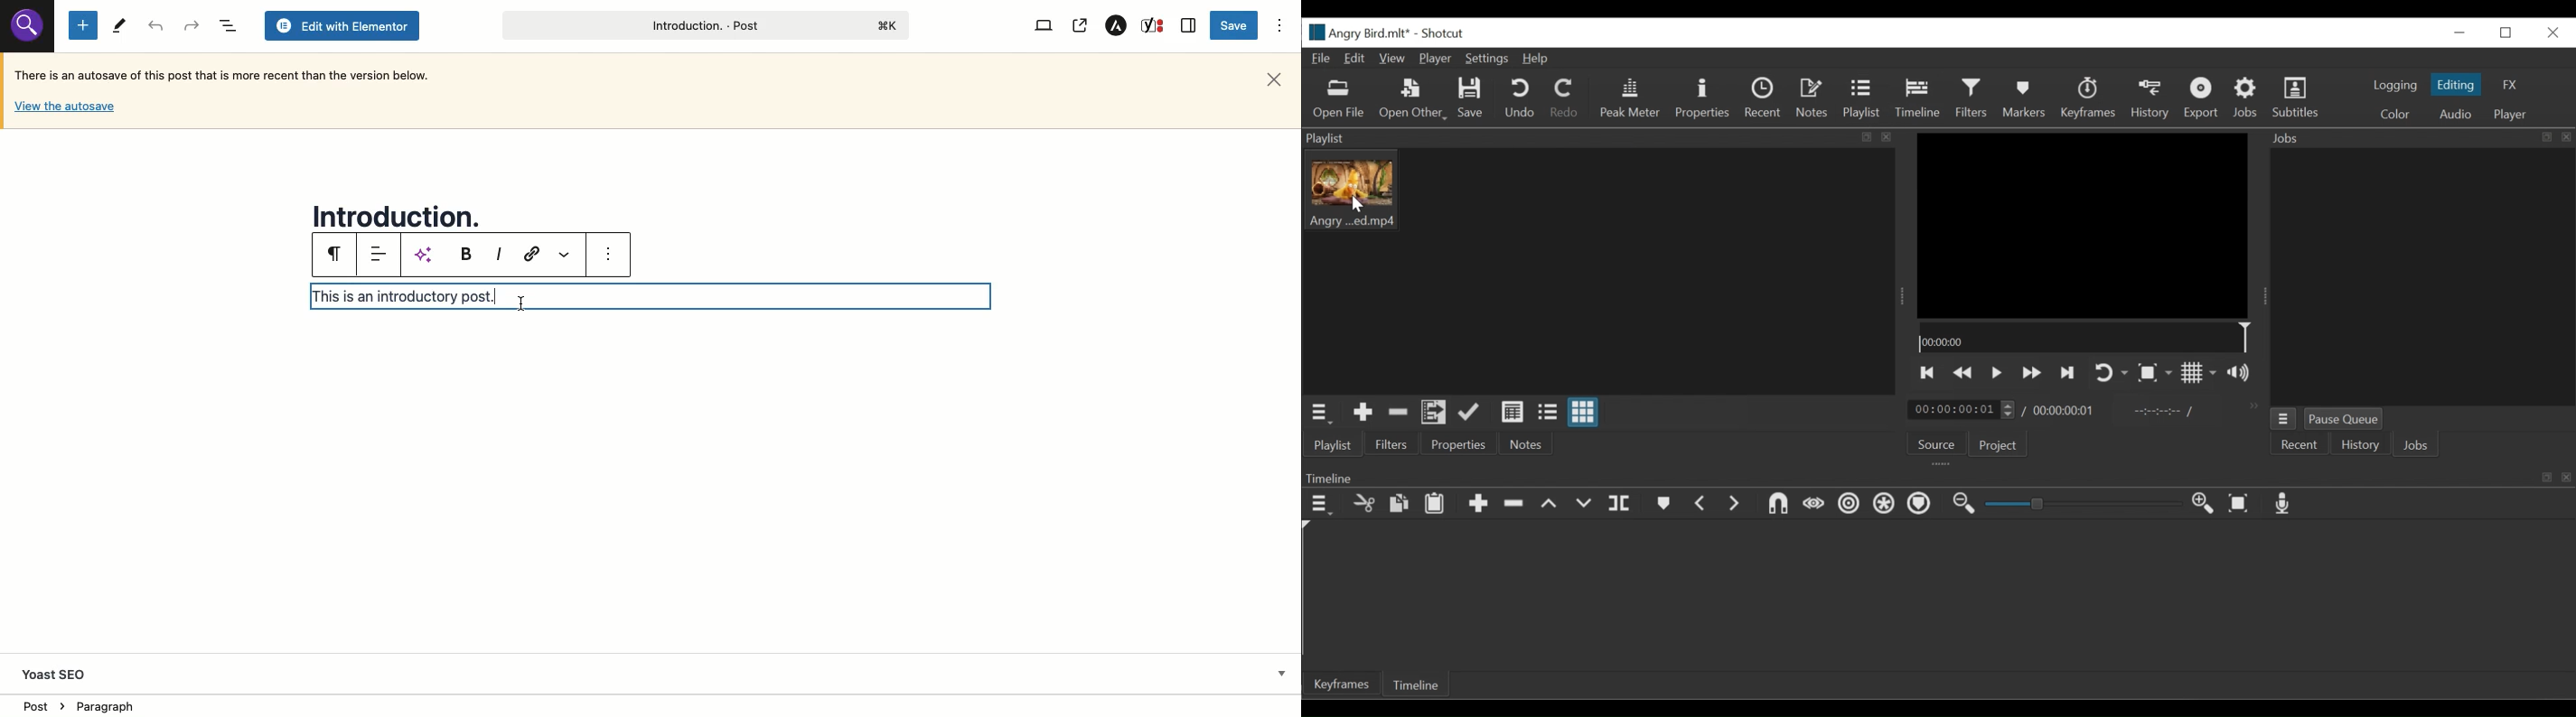 This screenshot has height=728, width=2576. I want to click on Lift, so click(1549, 504).